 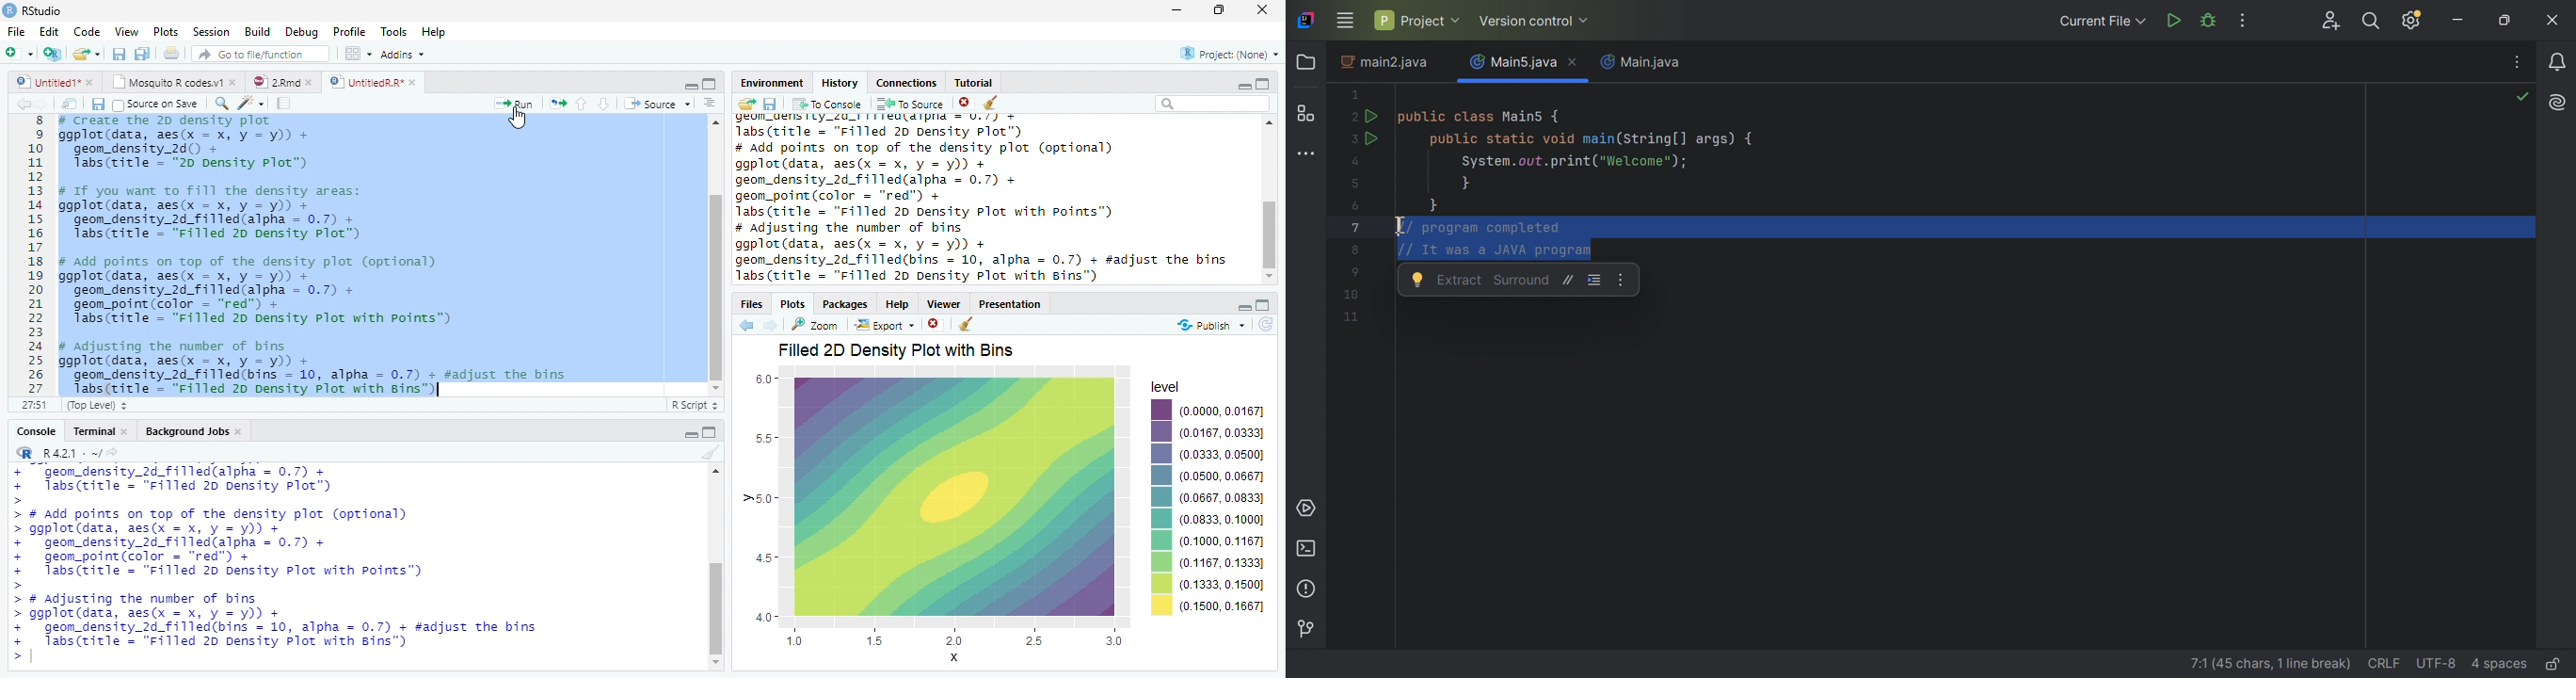 I want to click on Plots, so click(x=792, y=303).